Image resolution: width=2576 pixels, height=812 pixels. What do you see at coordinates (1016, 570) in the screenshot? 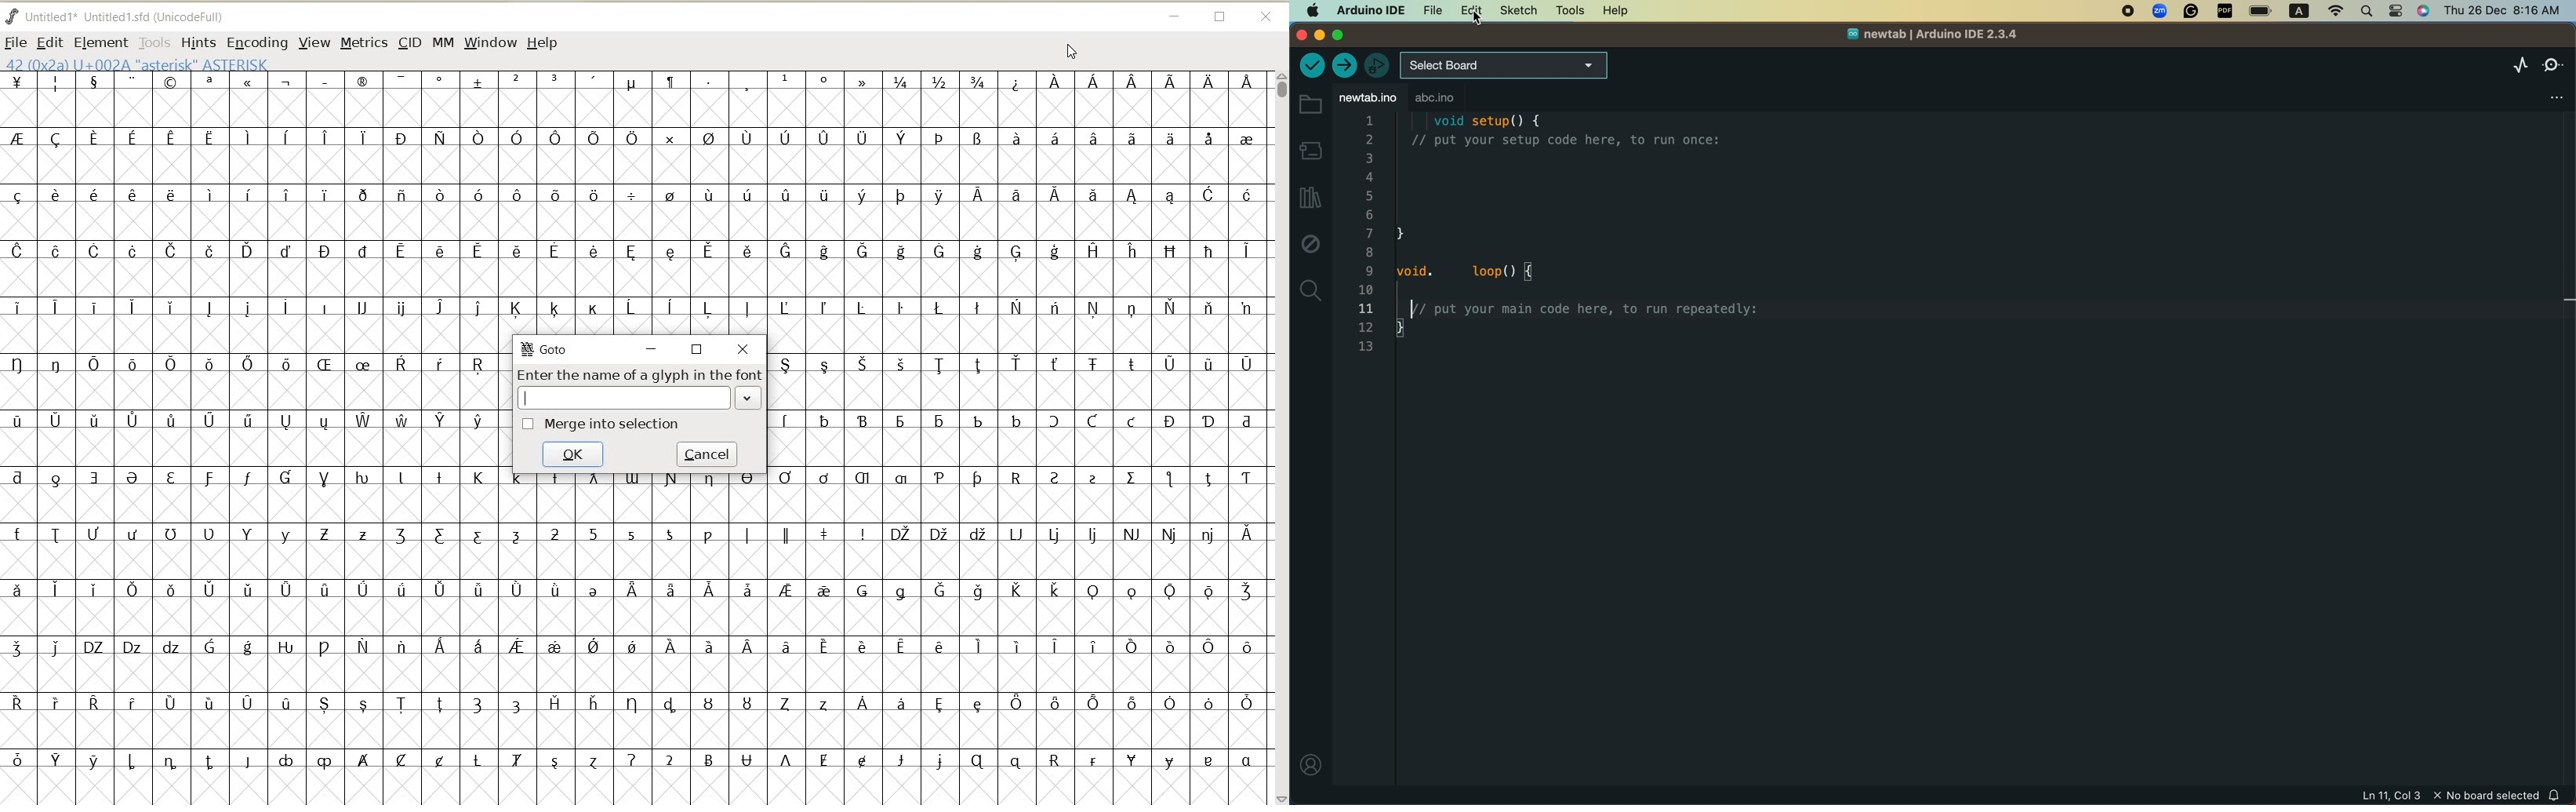
I see `GLYPHY CHARACTERS & NUMBERS` at bounding box center [1016, 570].